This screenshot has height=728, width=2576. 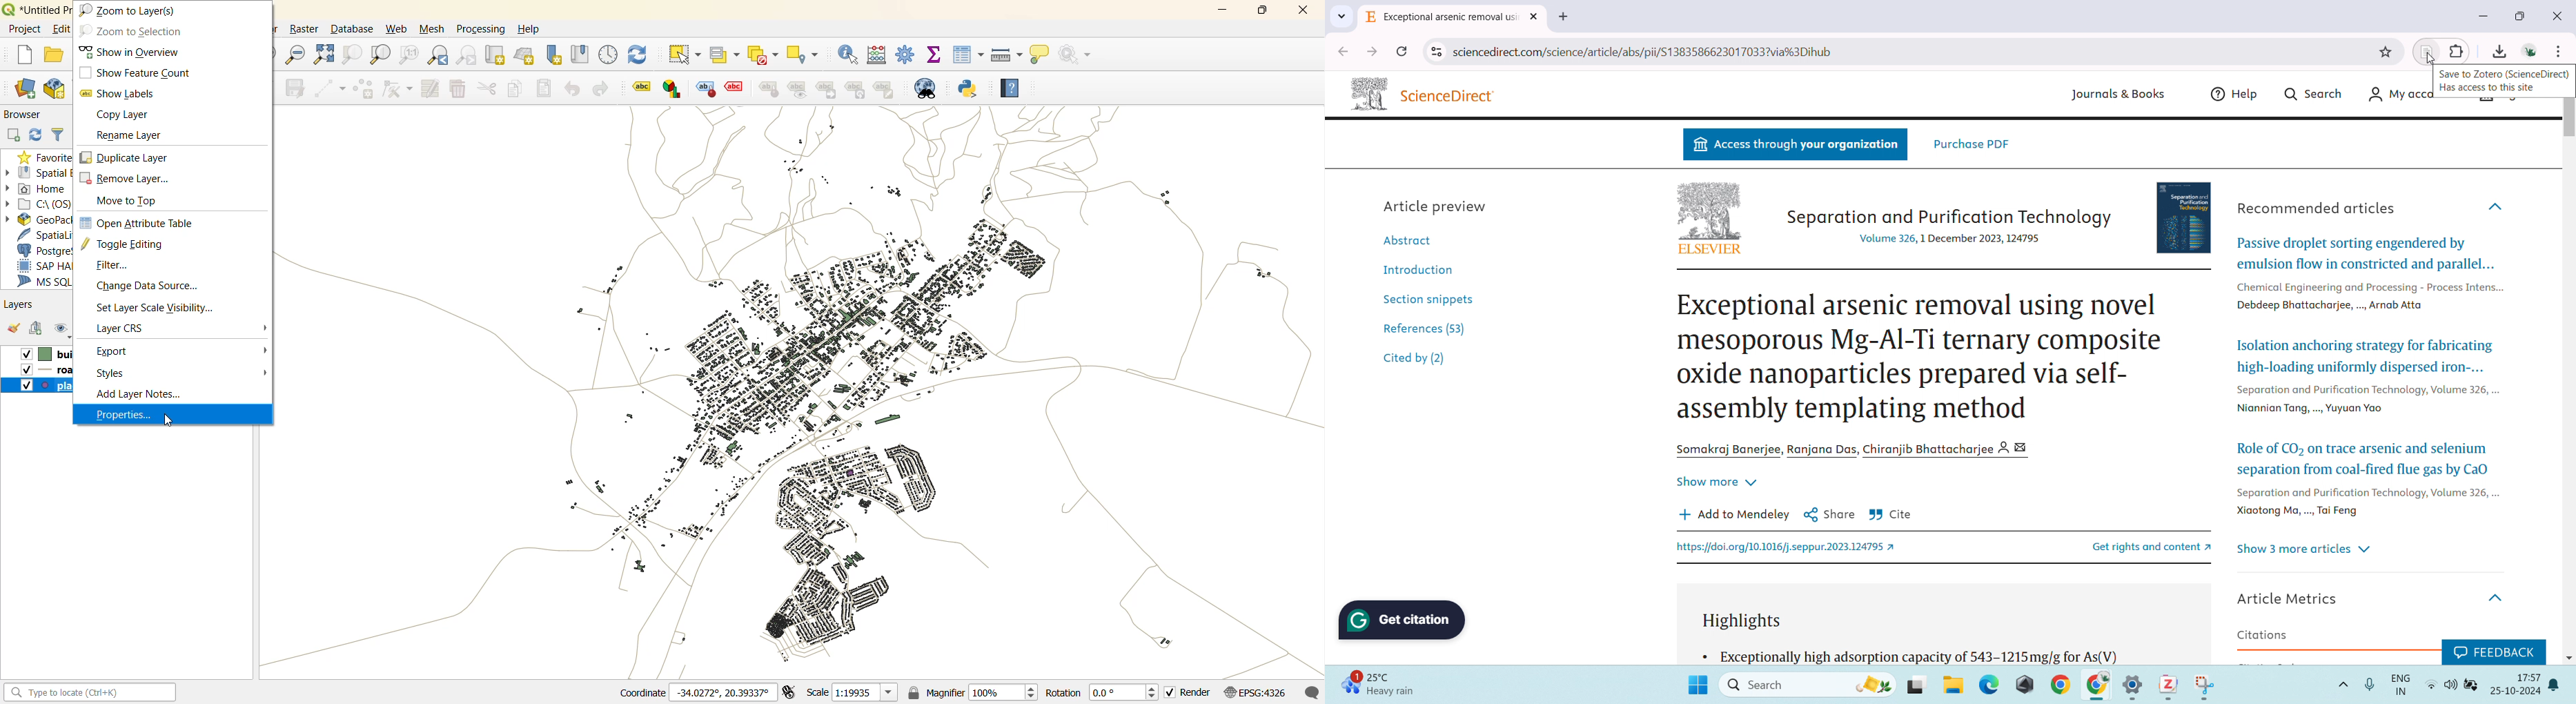 What do you see at coordinates (364, 90) in the screenshot?
I see `add polygon` at bounding box center [364, 90].